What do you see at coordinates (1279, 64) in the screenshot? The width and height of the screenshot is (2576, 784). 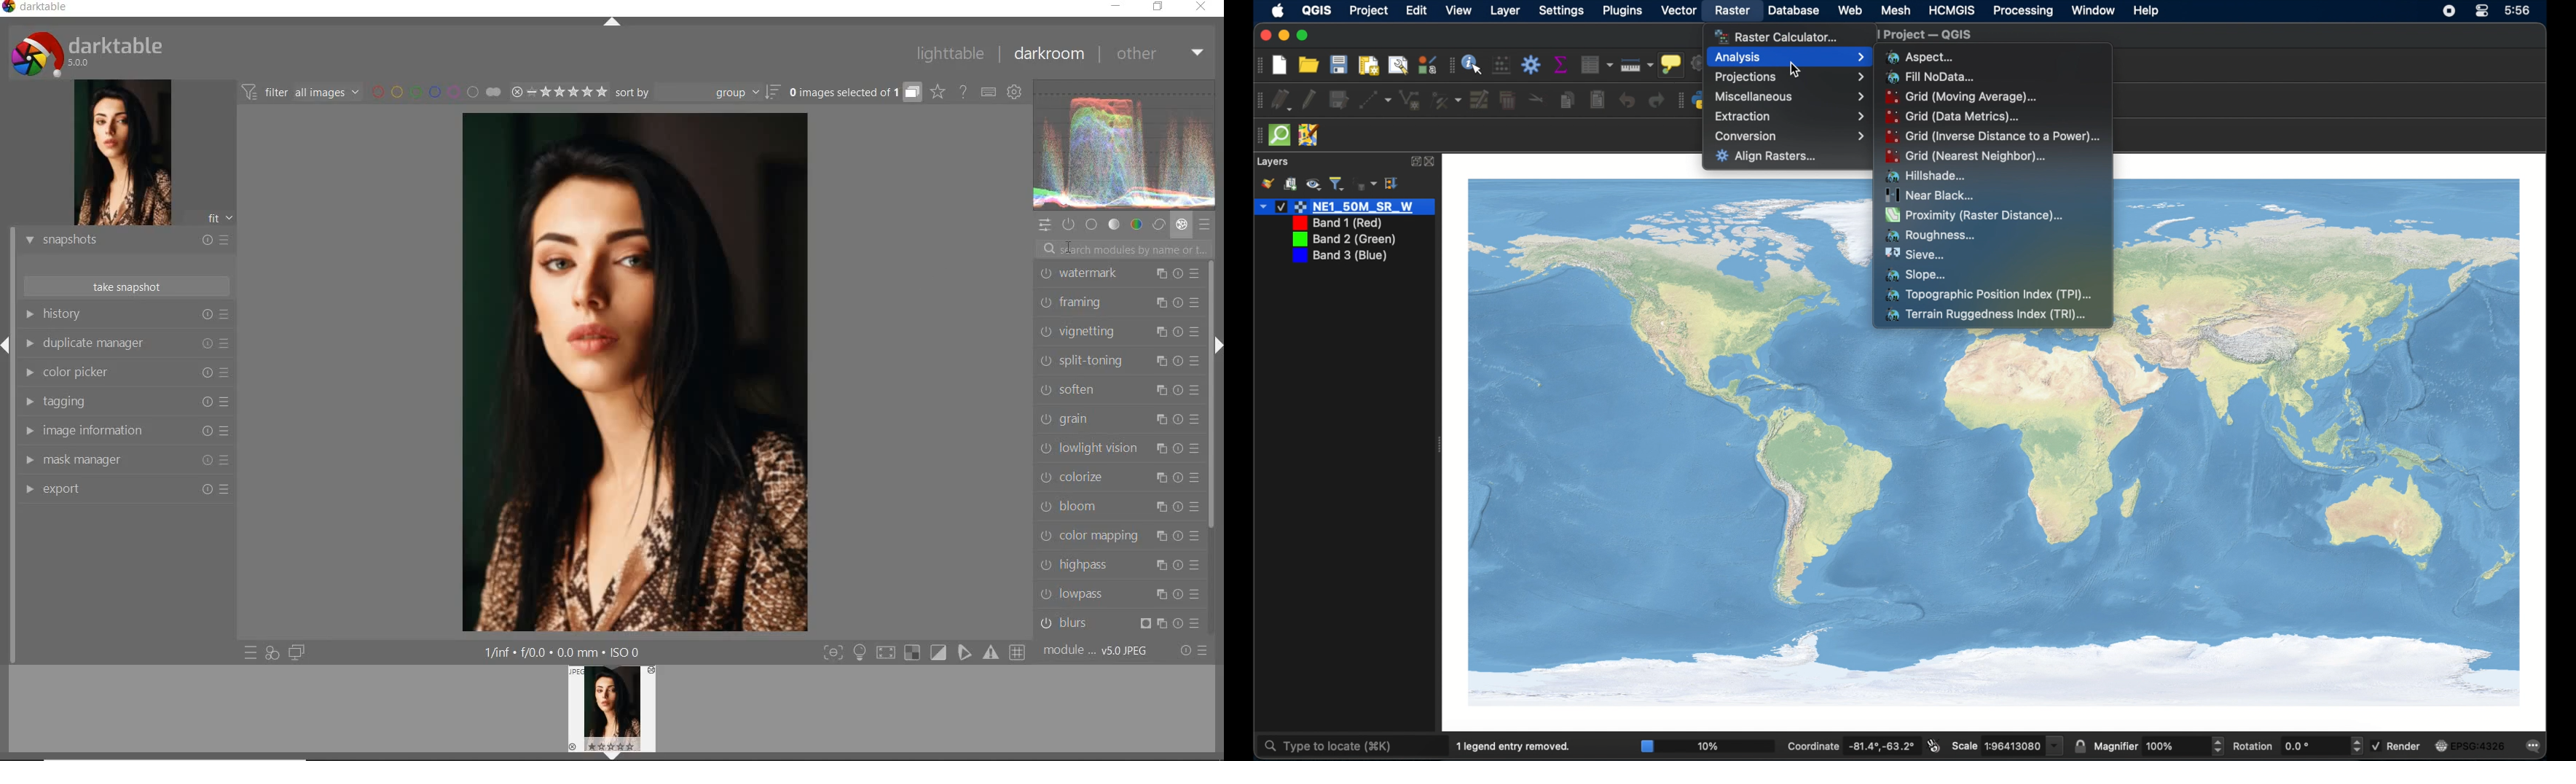 I see `new` at bounding box center [1279, 64].